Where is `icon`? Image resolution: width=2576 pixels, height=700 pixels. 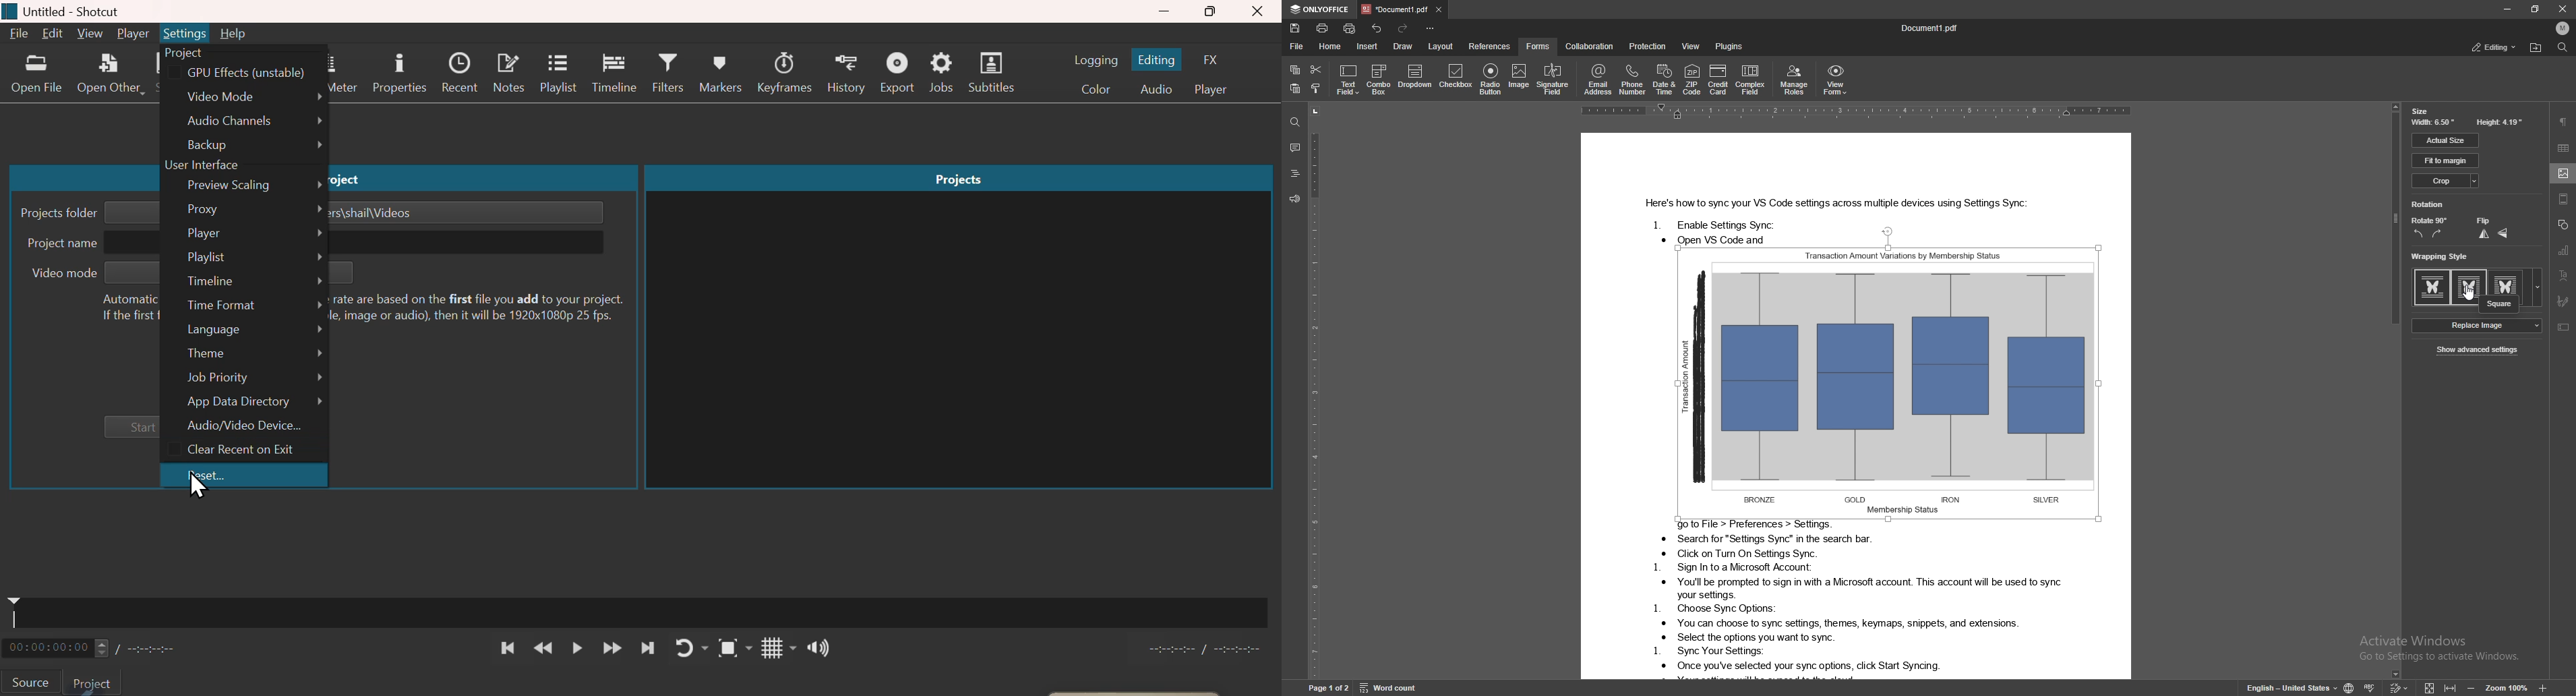 icon is located at coordinates (2544, 688).